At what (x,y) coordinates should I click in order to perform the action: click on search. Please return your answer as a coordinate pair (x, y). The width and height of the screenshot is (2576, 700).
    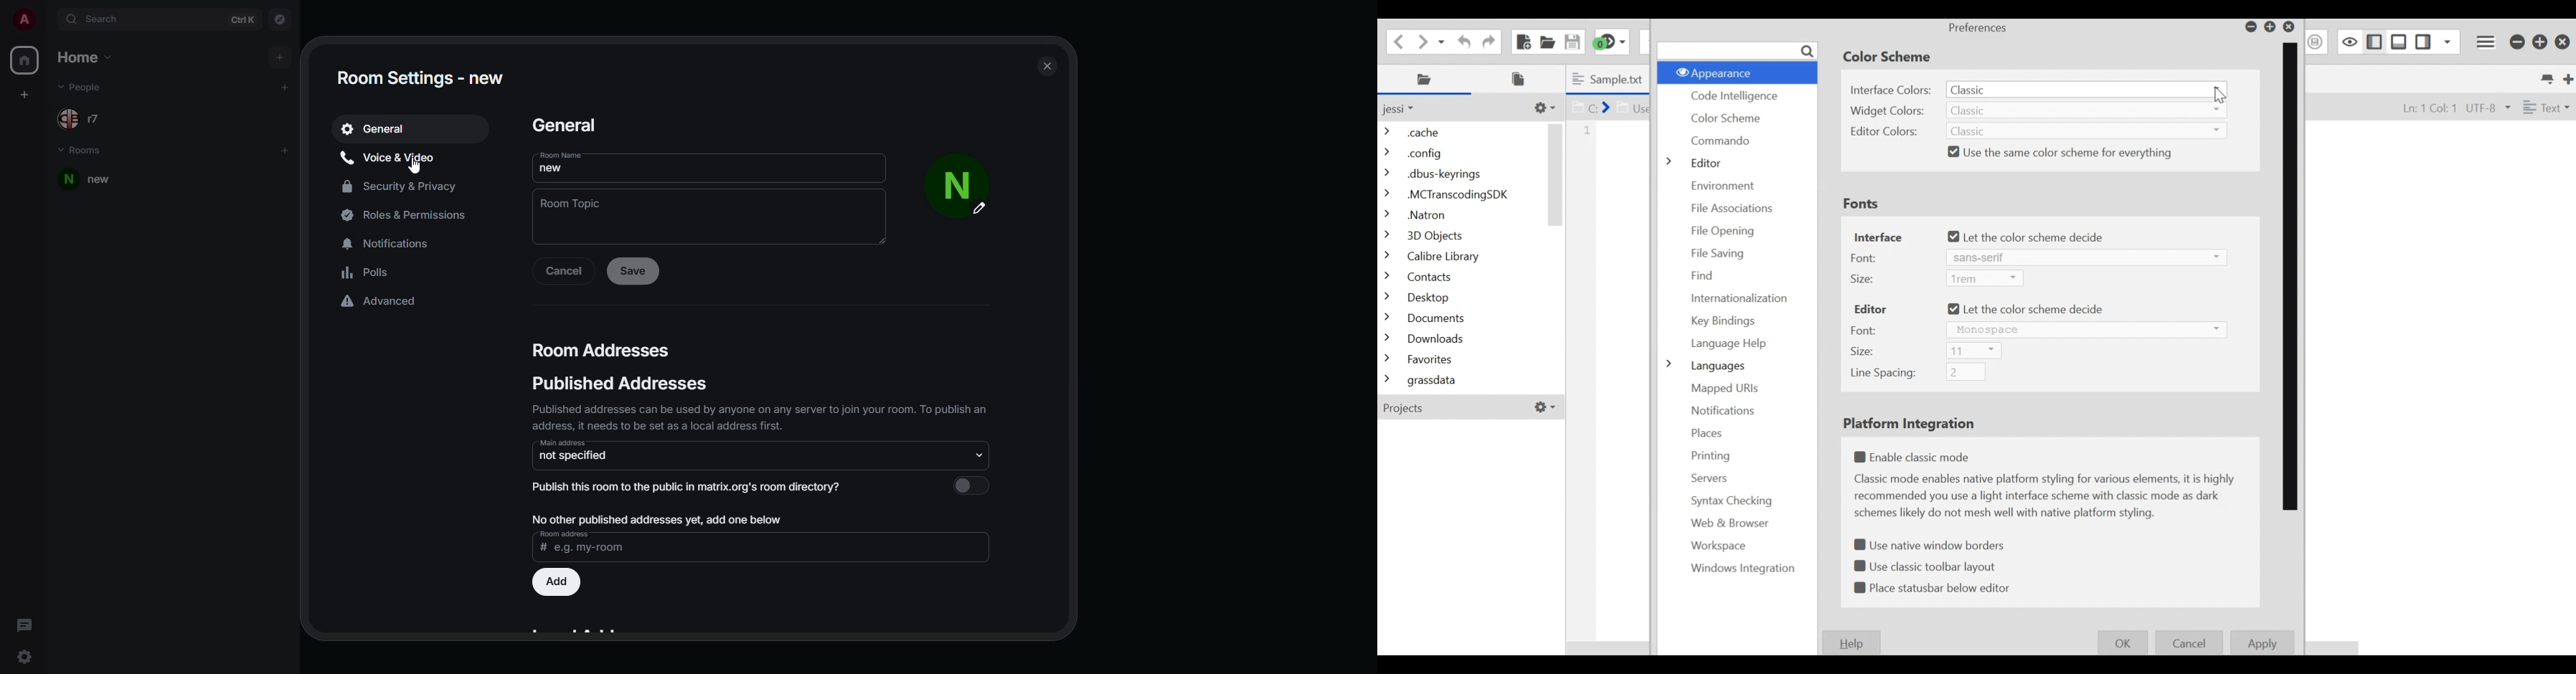
    Looking at the image, I should click on (98, 19).